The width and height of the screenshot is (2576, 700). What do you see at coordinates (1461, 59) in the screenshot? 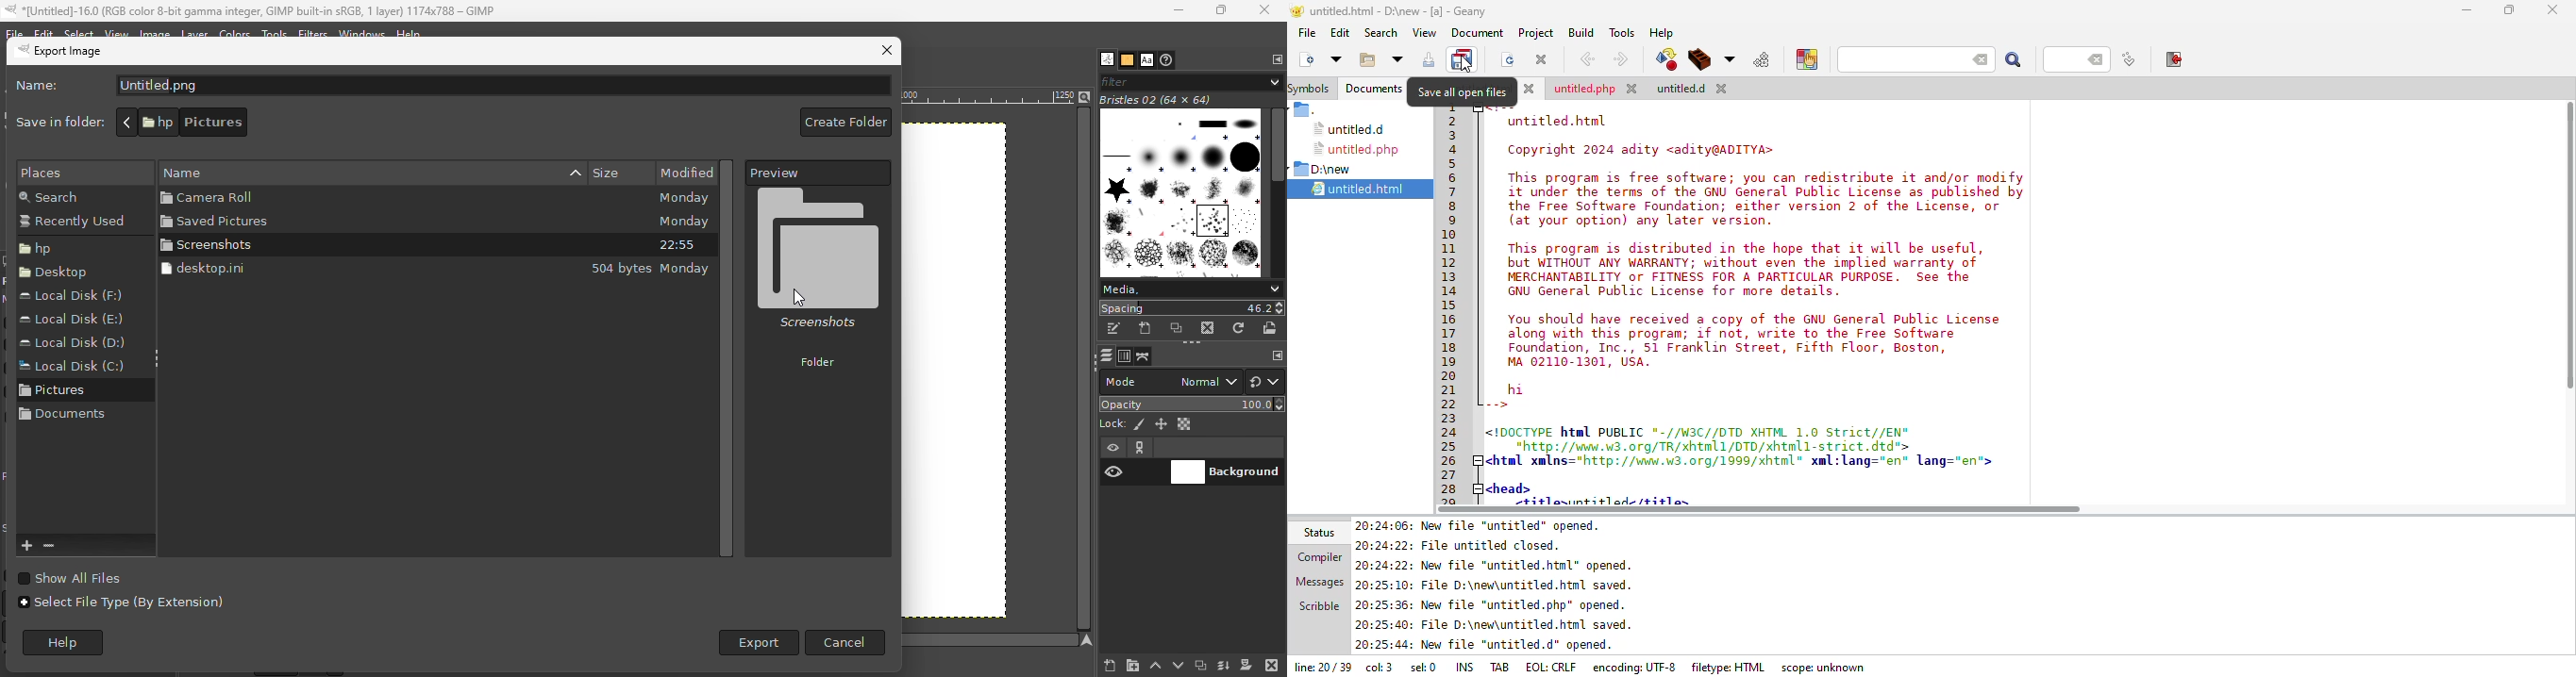
I see `save all open` at bounding box center [1461, 59].